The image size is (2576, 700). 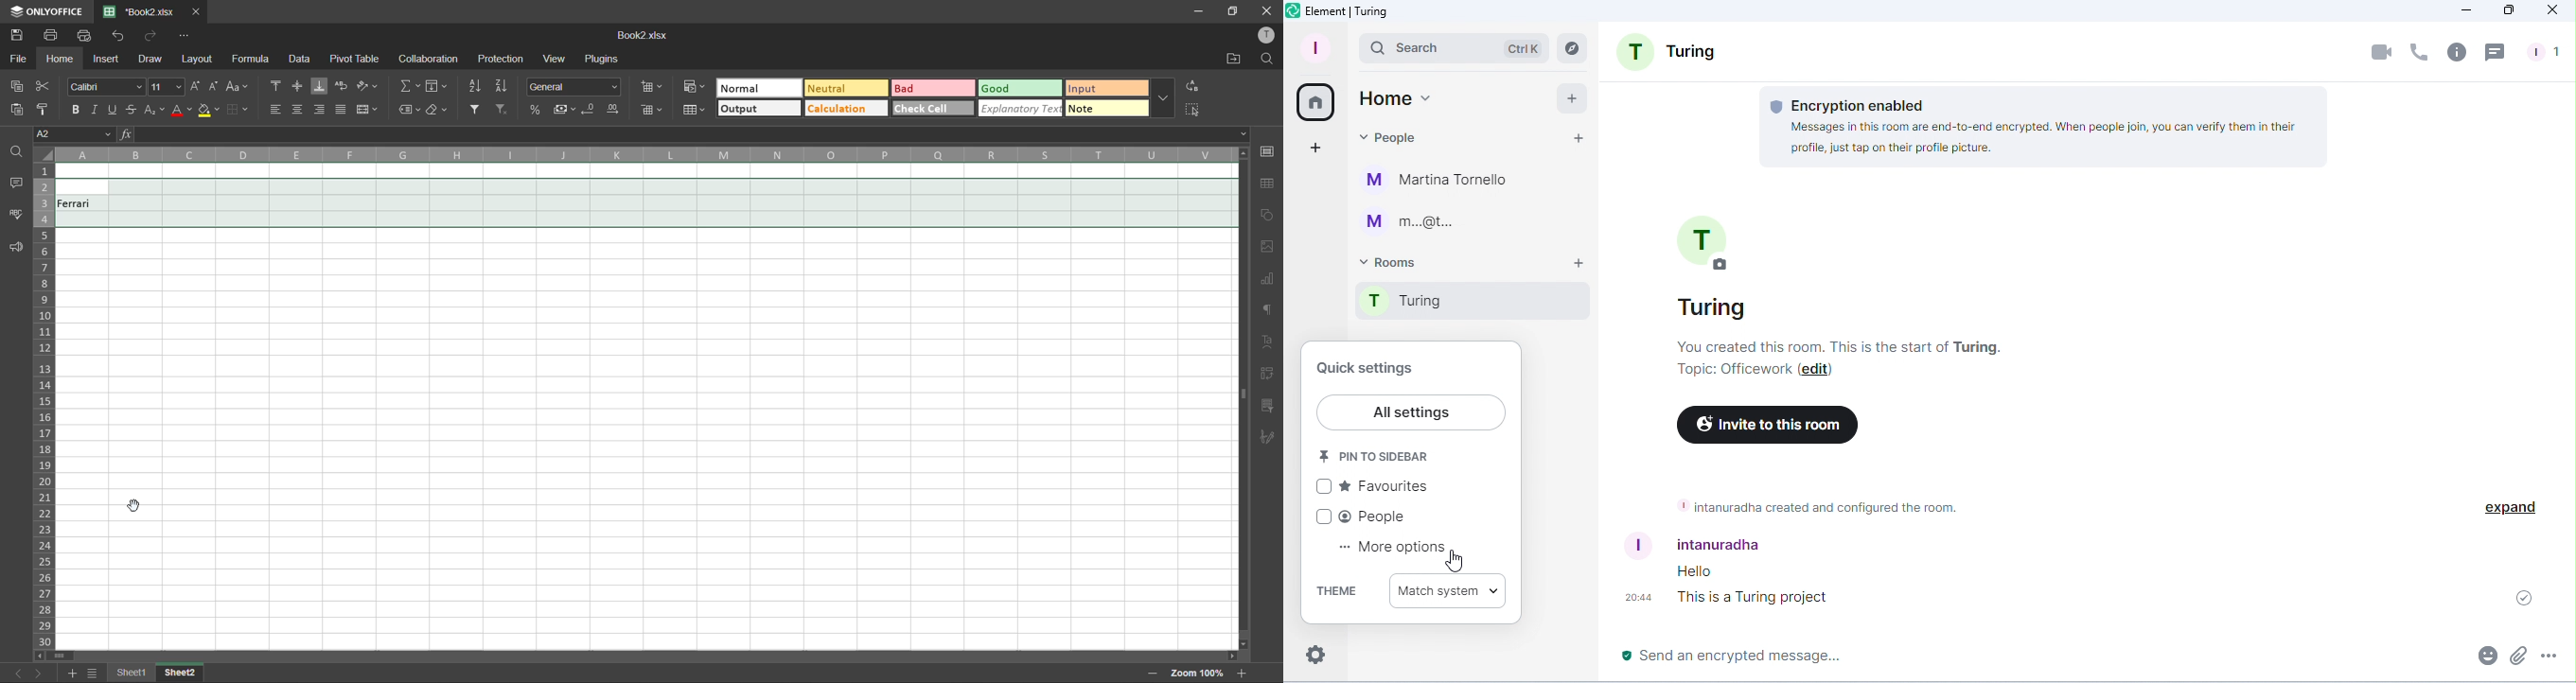 What do you see at coordinates (17, 110) in the screenshot?
I see `paste` at bounding box center [17, 110].